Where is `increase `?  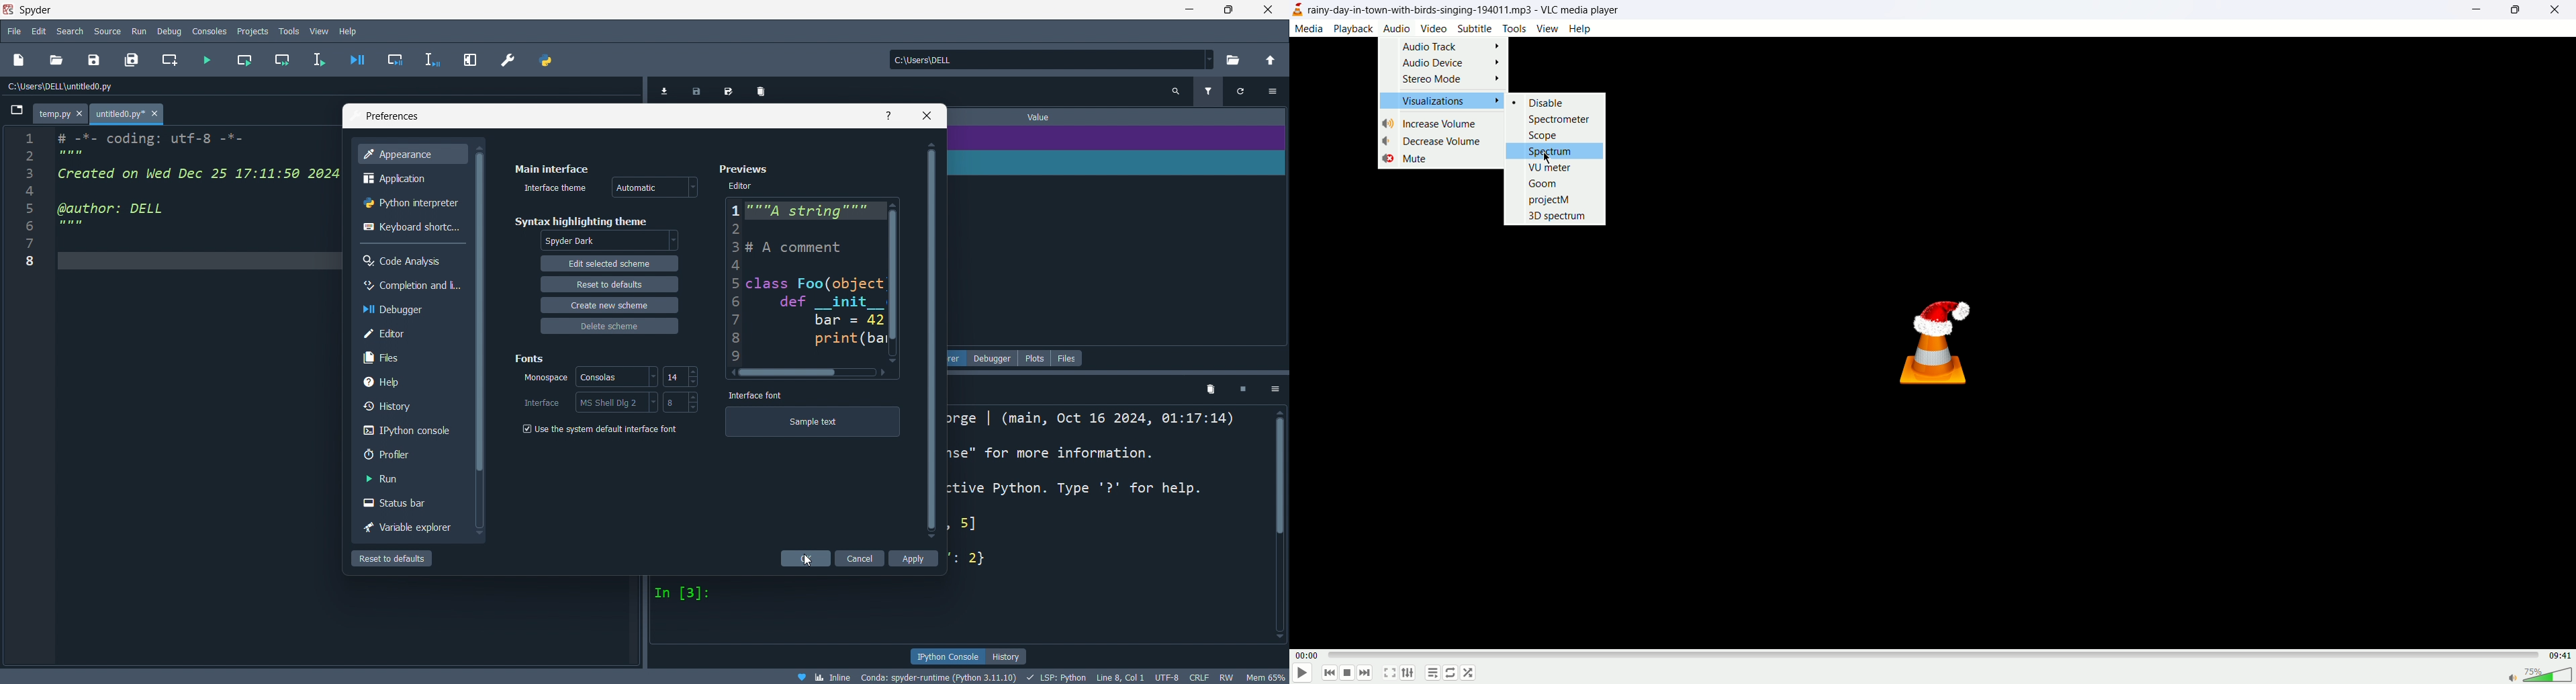 increase  is located at coordinates (697, 396).